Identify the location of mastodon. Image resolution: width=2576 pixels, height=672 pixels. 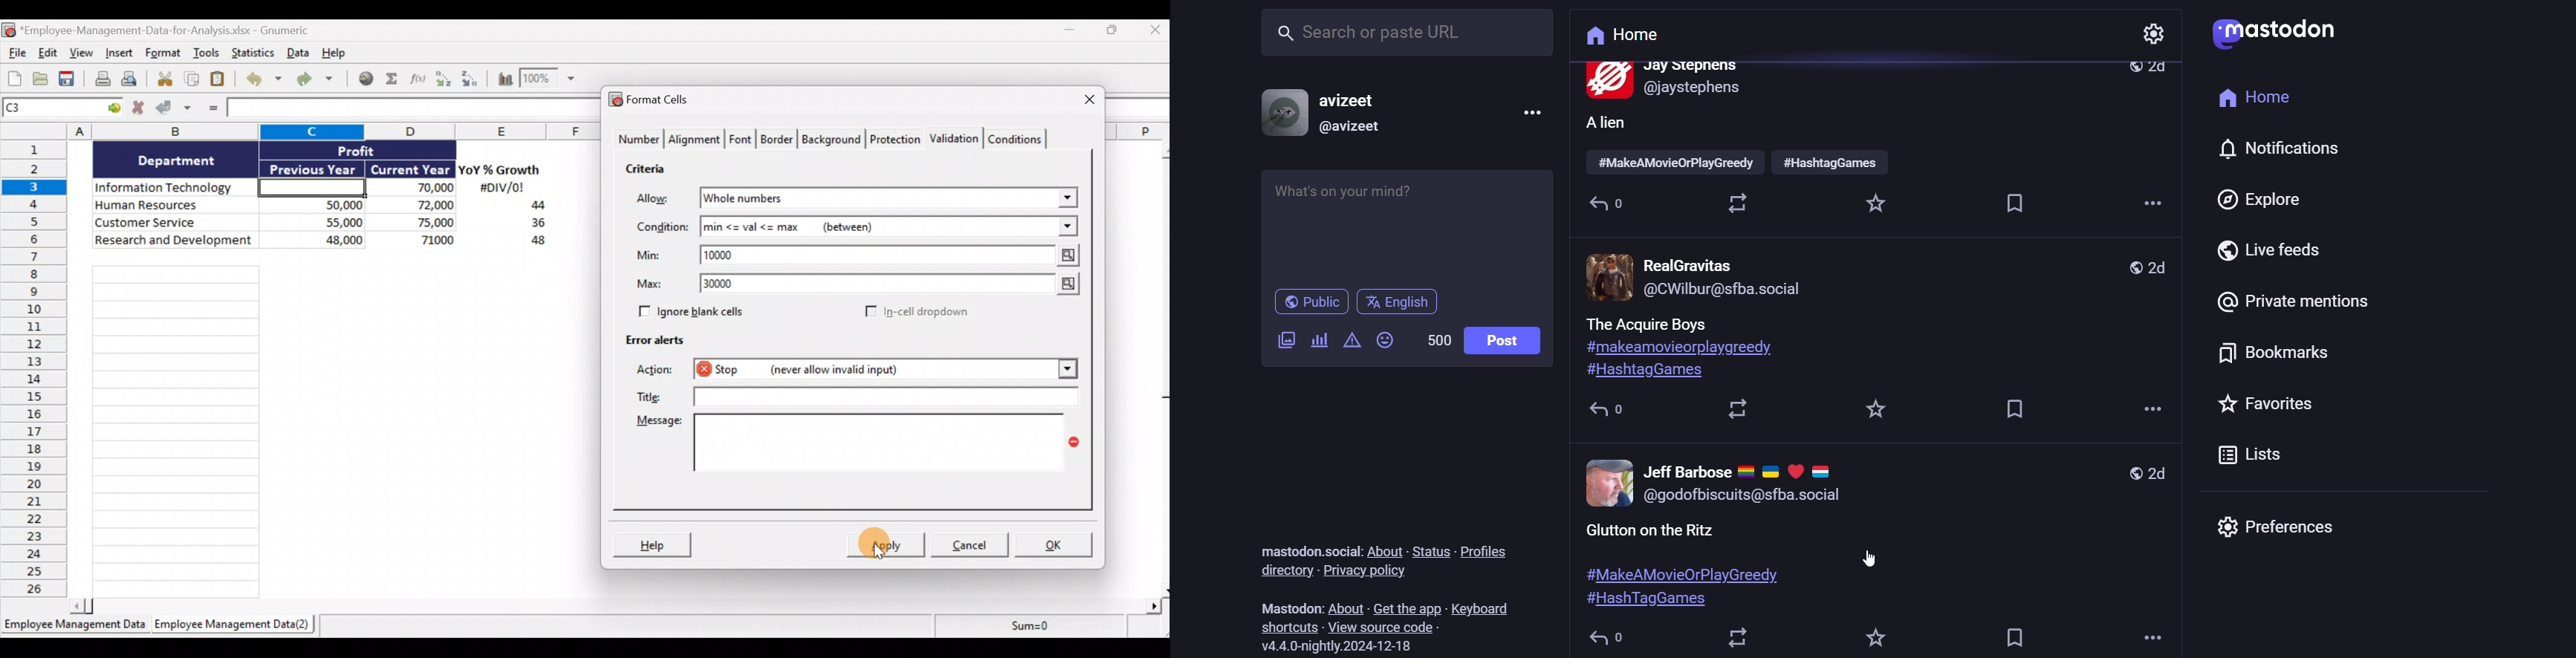
(1289, 606).